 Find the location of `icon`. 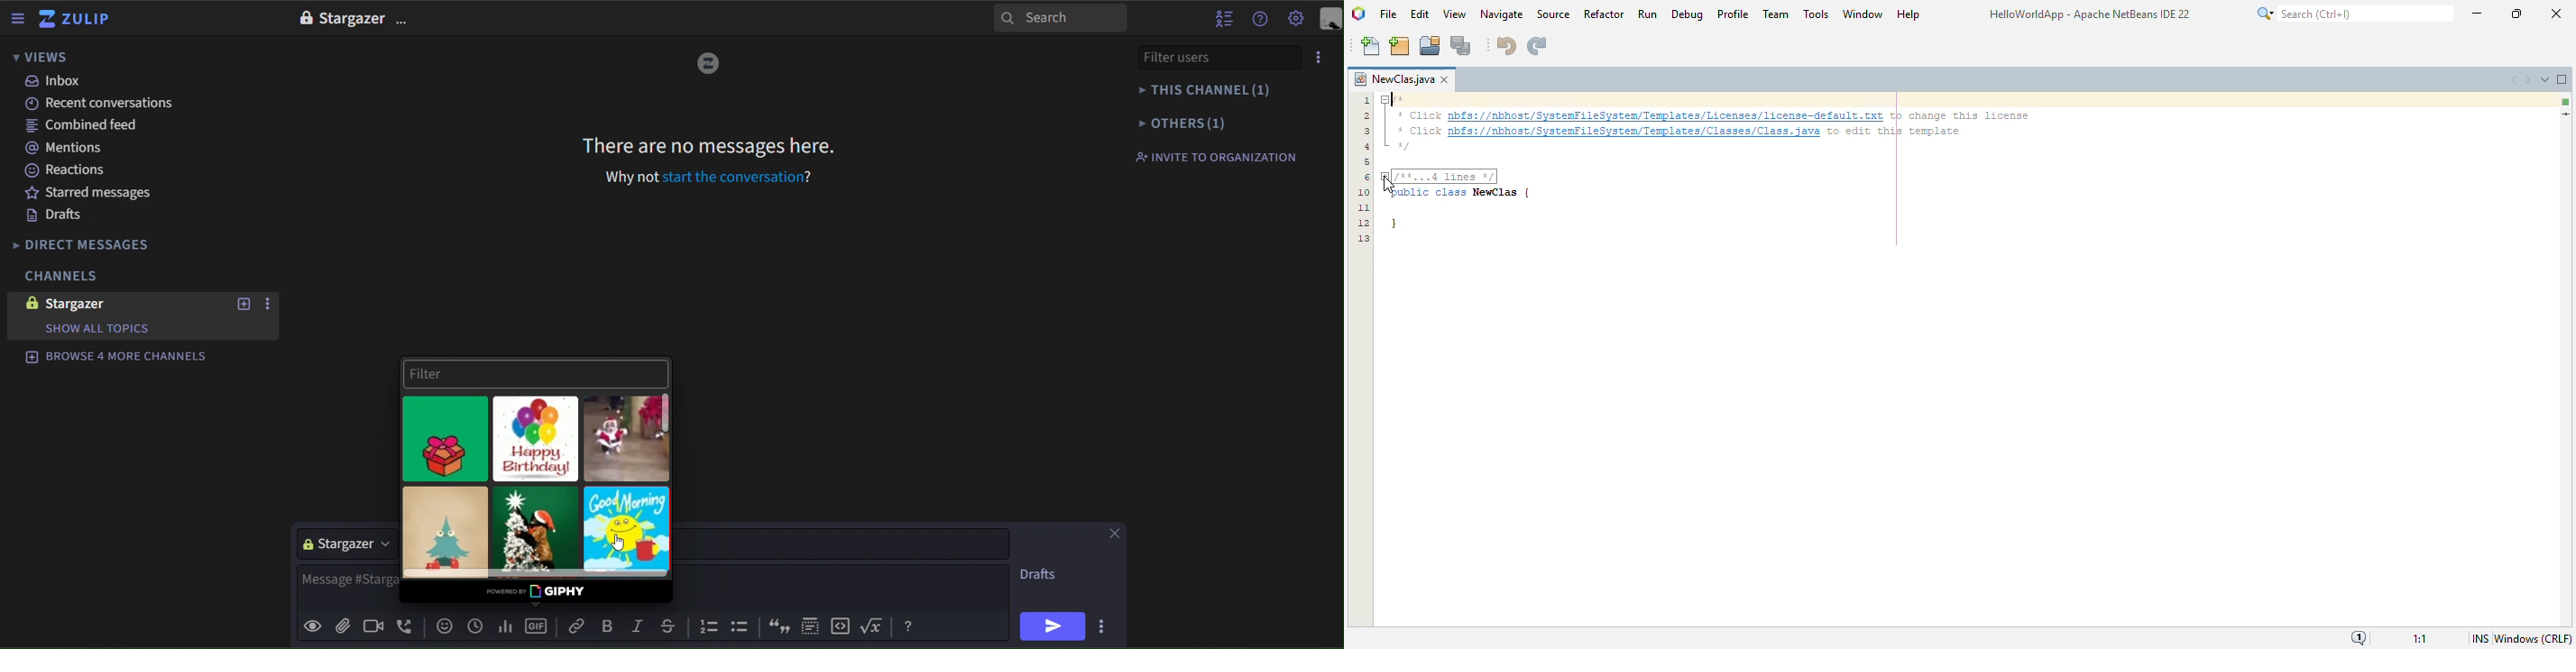

icon is located at coordinates (875, 626).